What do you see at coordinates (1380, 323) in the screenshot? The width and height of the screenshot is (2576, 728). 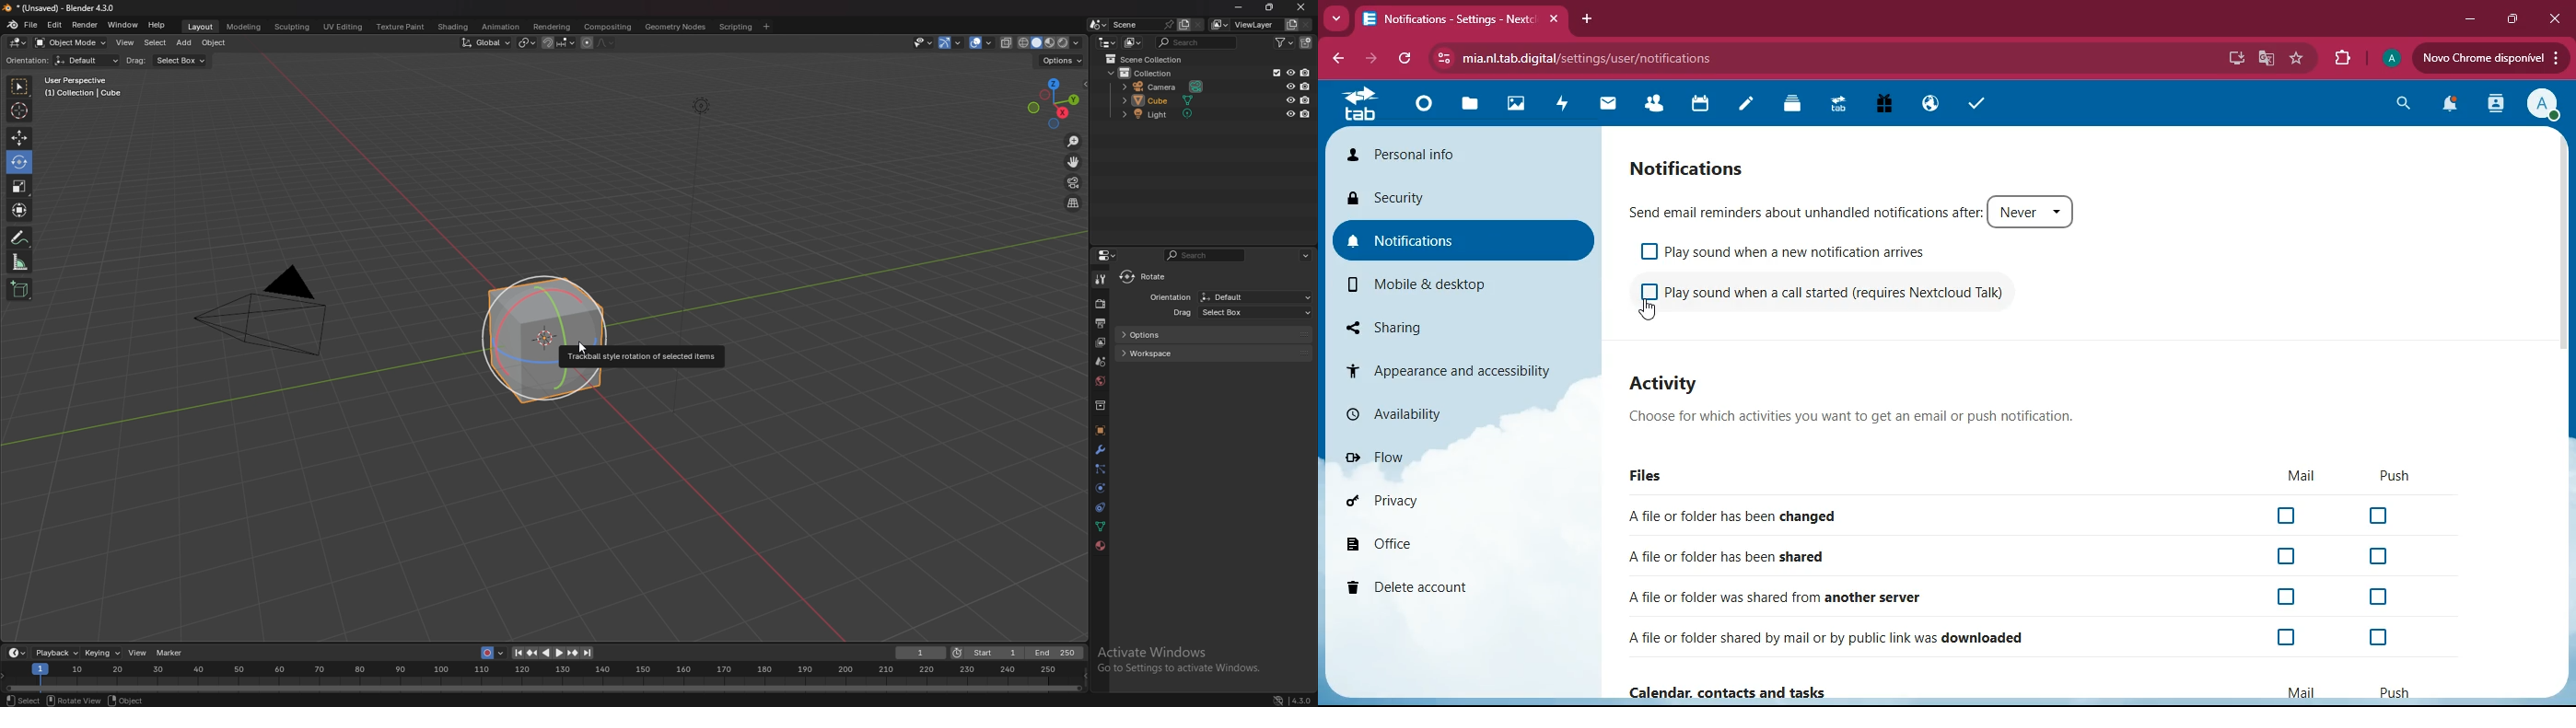 I see `sharing` at bounding box center [1380, 323].